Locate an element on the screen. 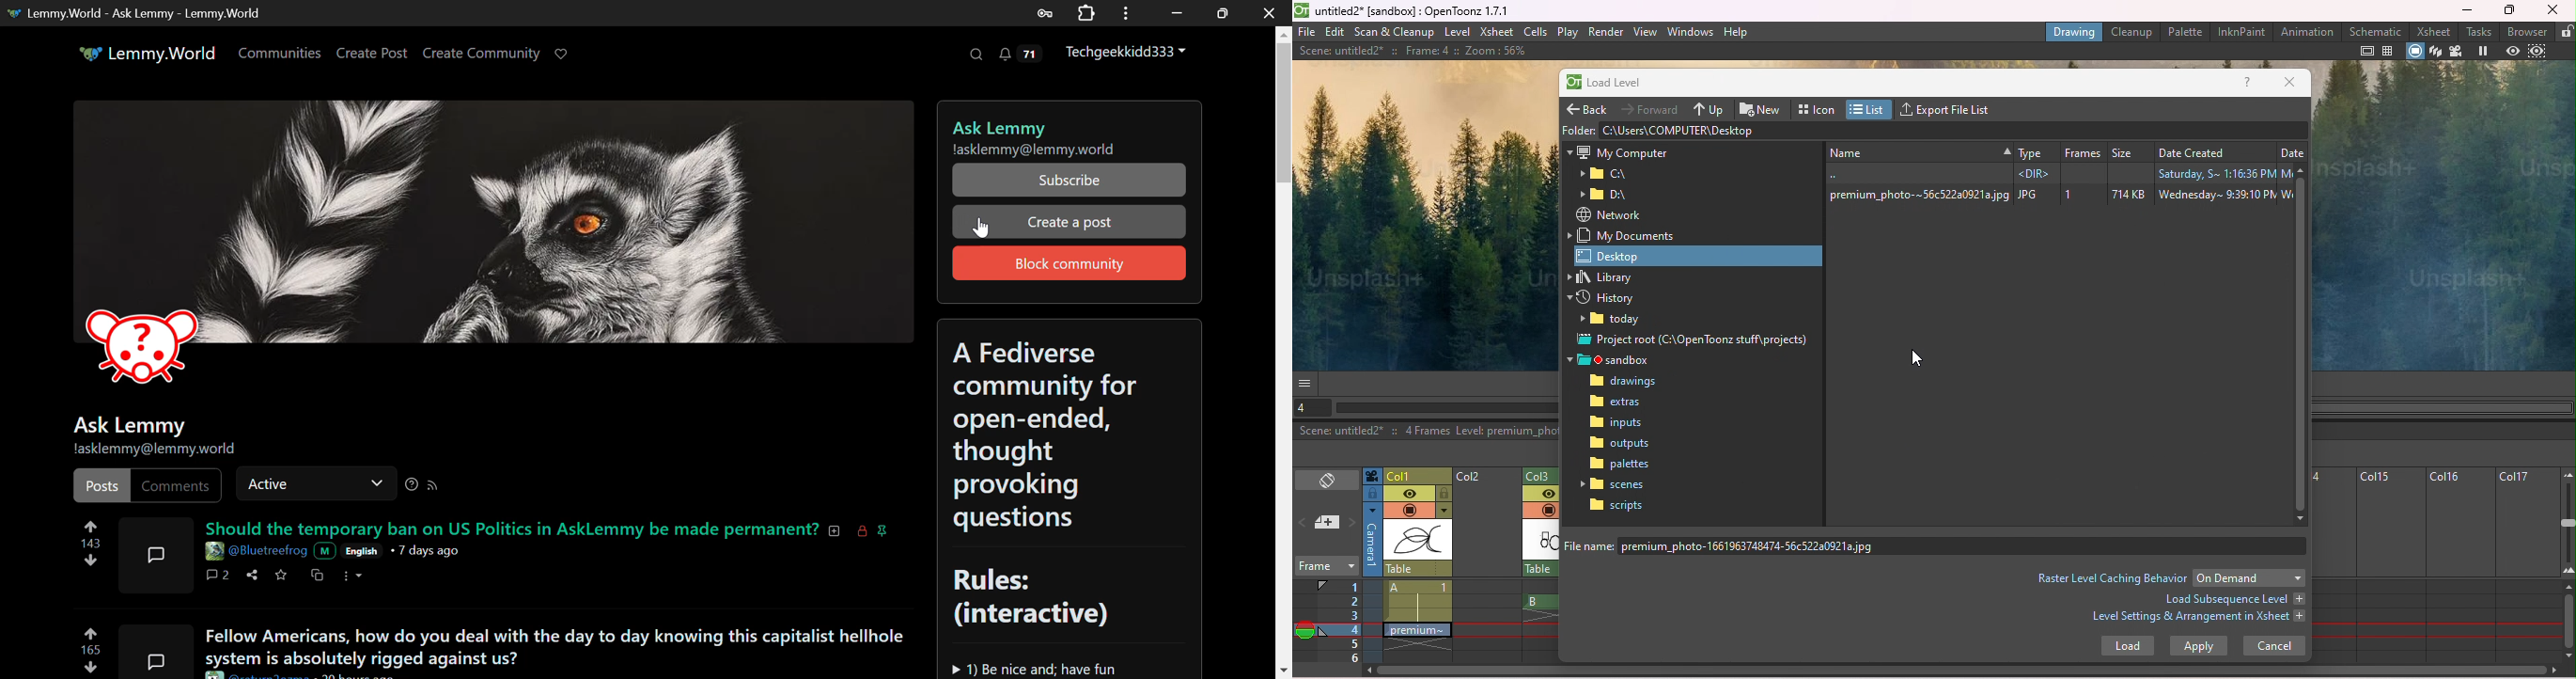 The height and width of the screenshot is (700, 2576). Notifications is located at coordinates (1023, 55).